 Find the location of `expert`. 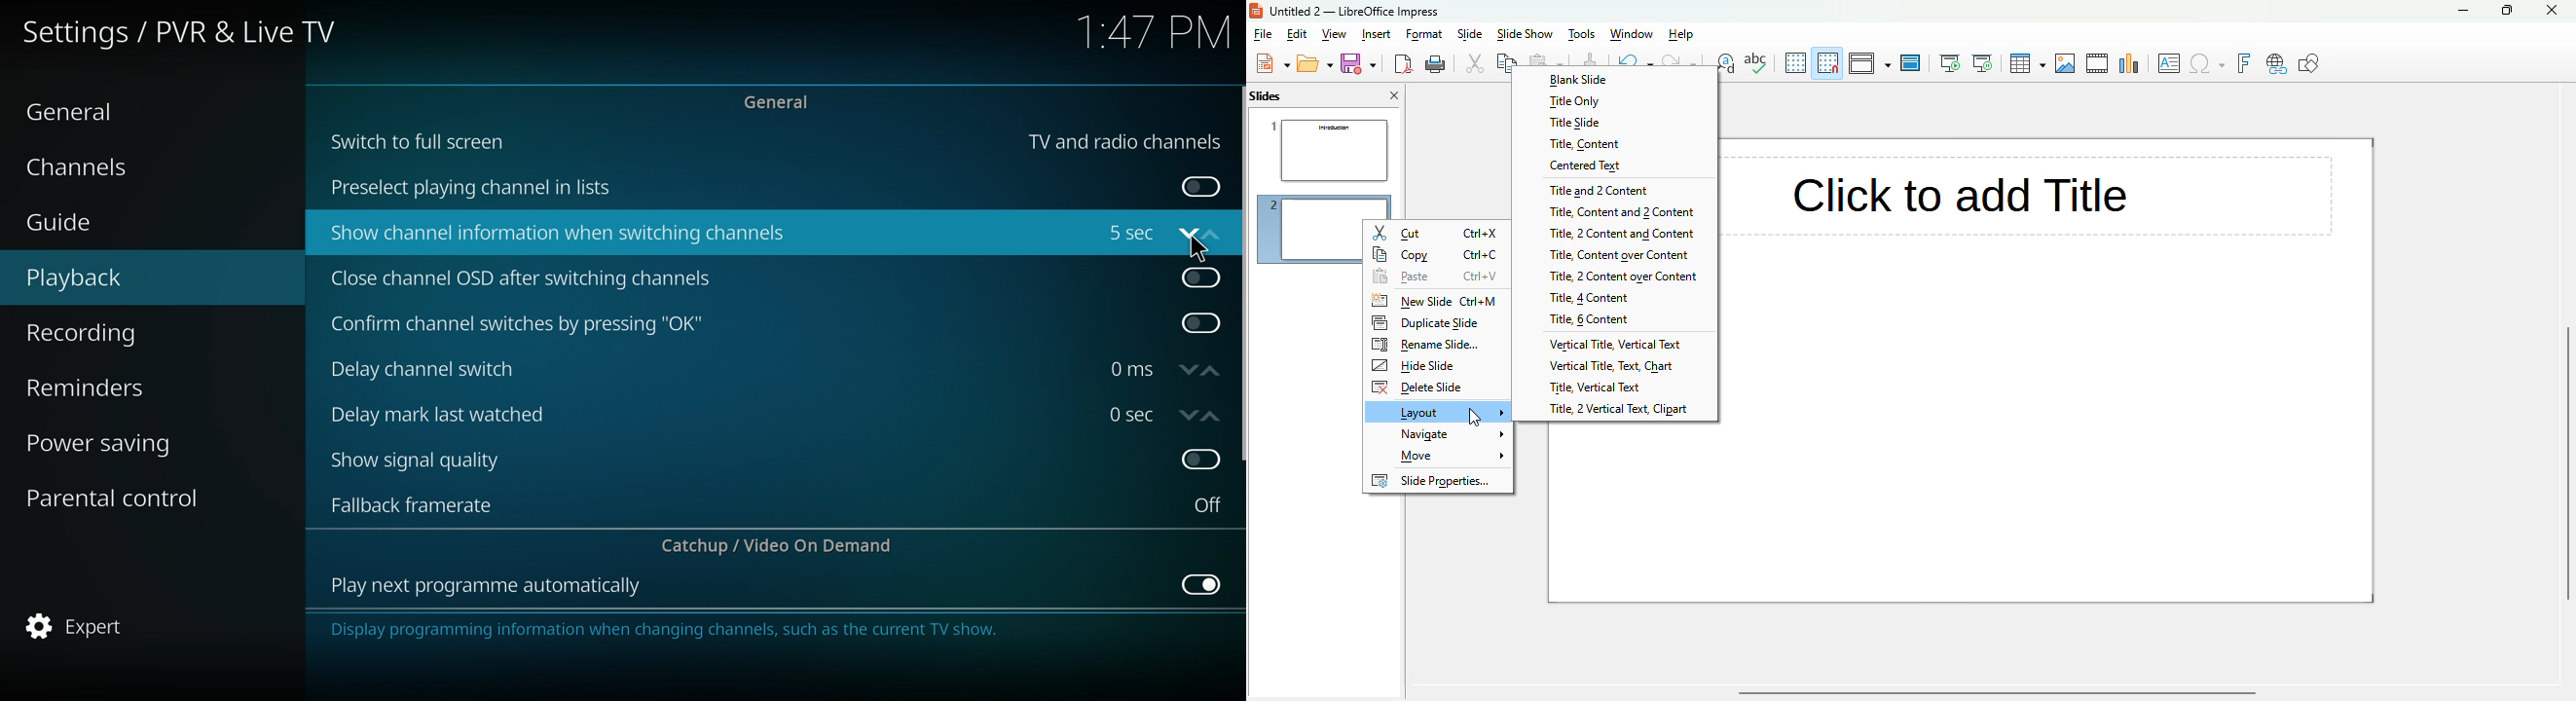

expert is located at coordinates (117, 627).